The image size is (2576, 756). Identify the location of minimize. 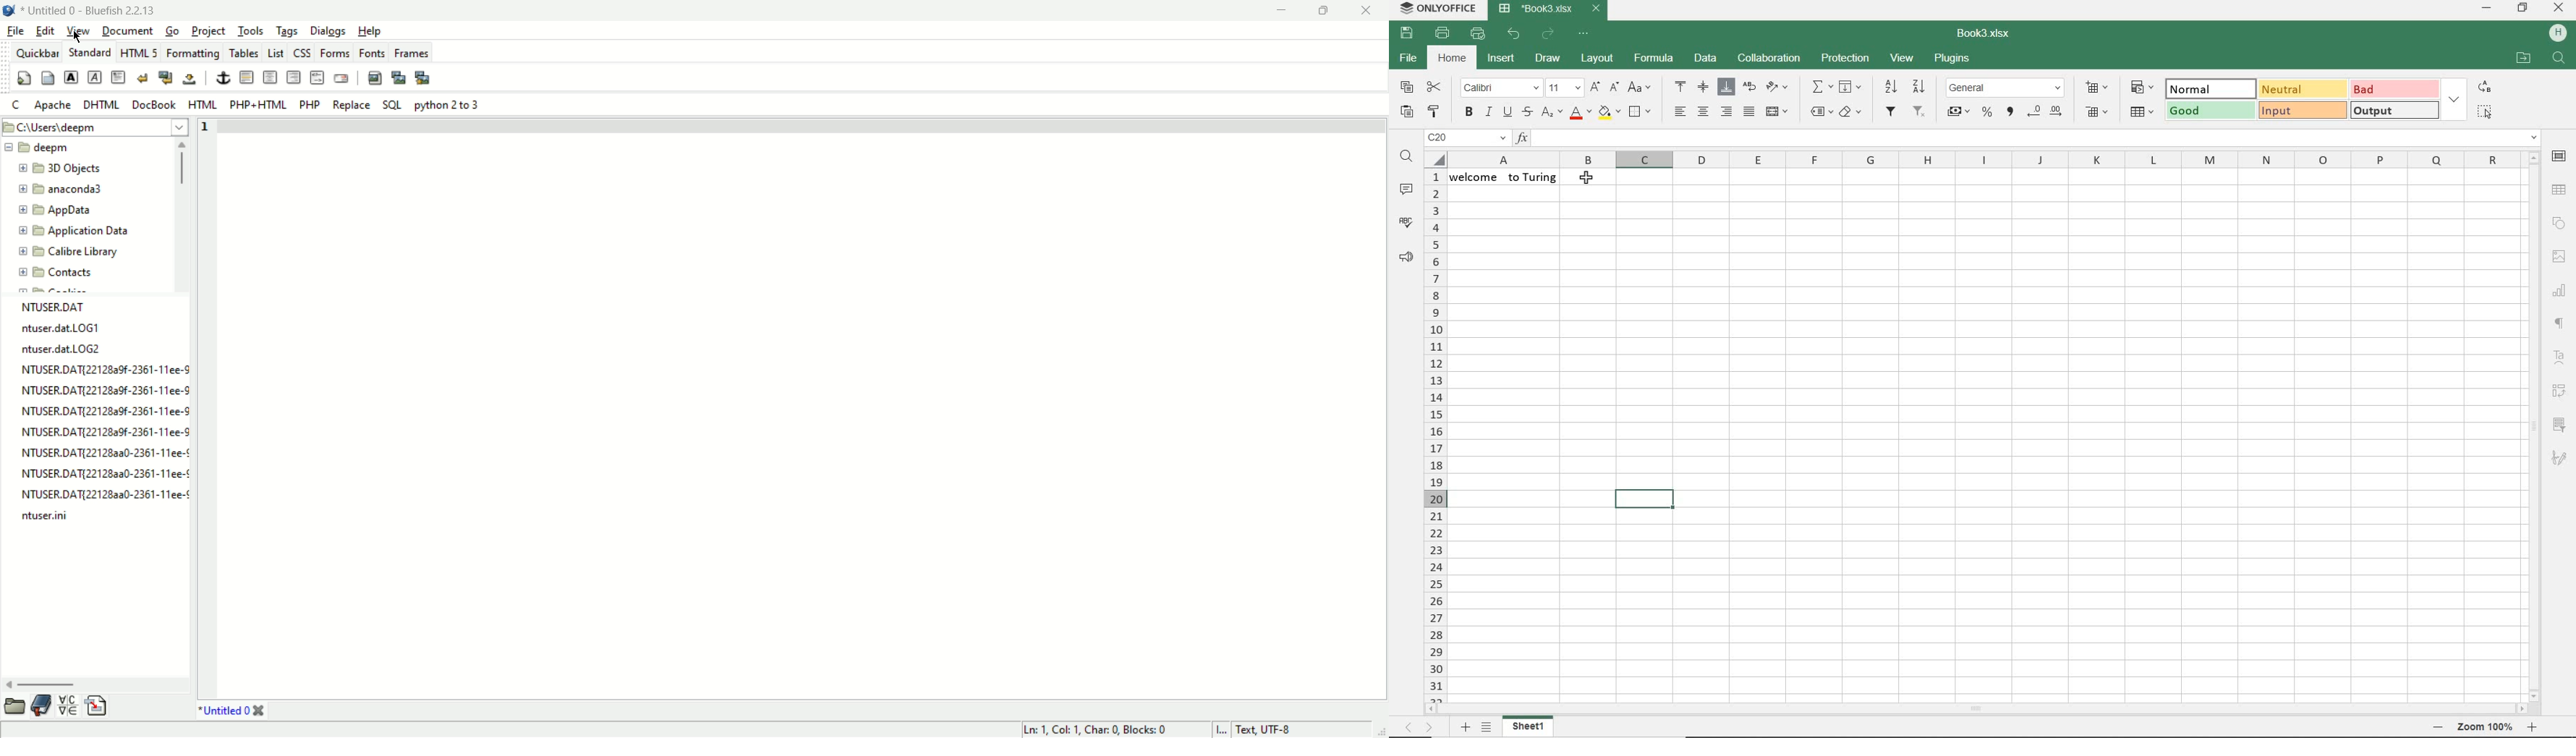
(1280, 12).